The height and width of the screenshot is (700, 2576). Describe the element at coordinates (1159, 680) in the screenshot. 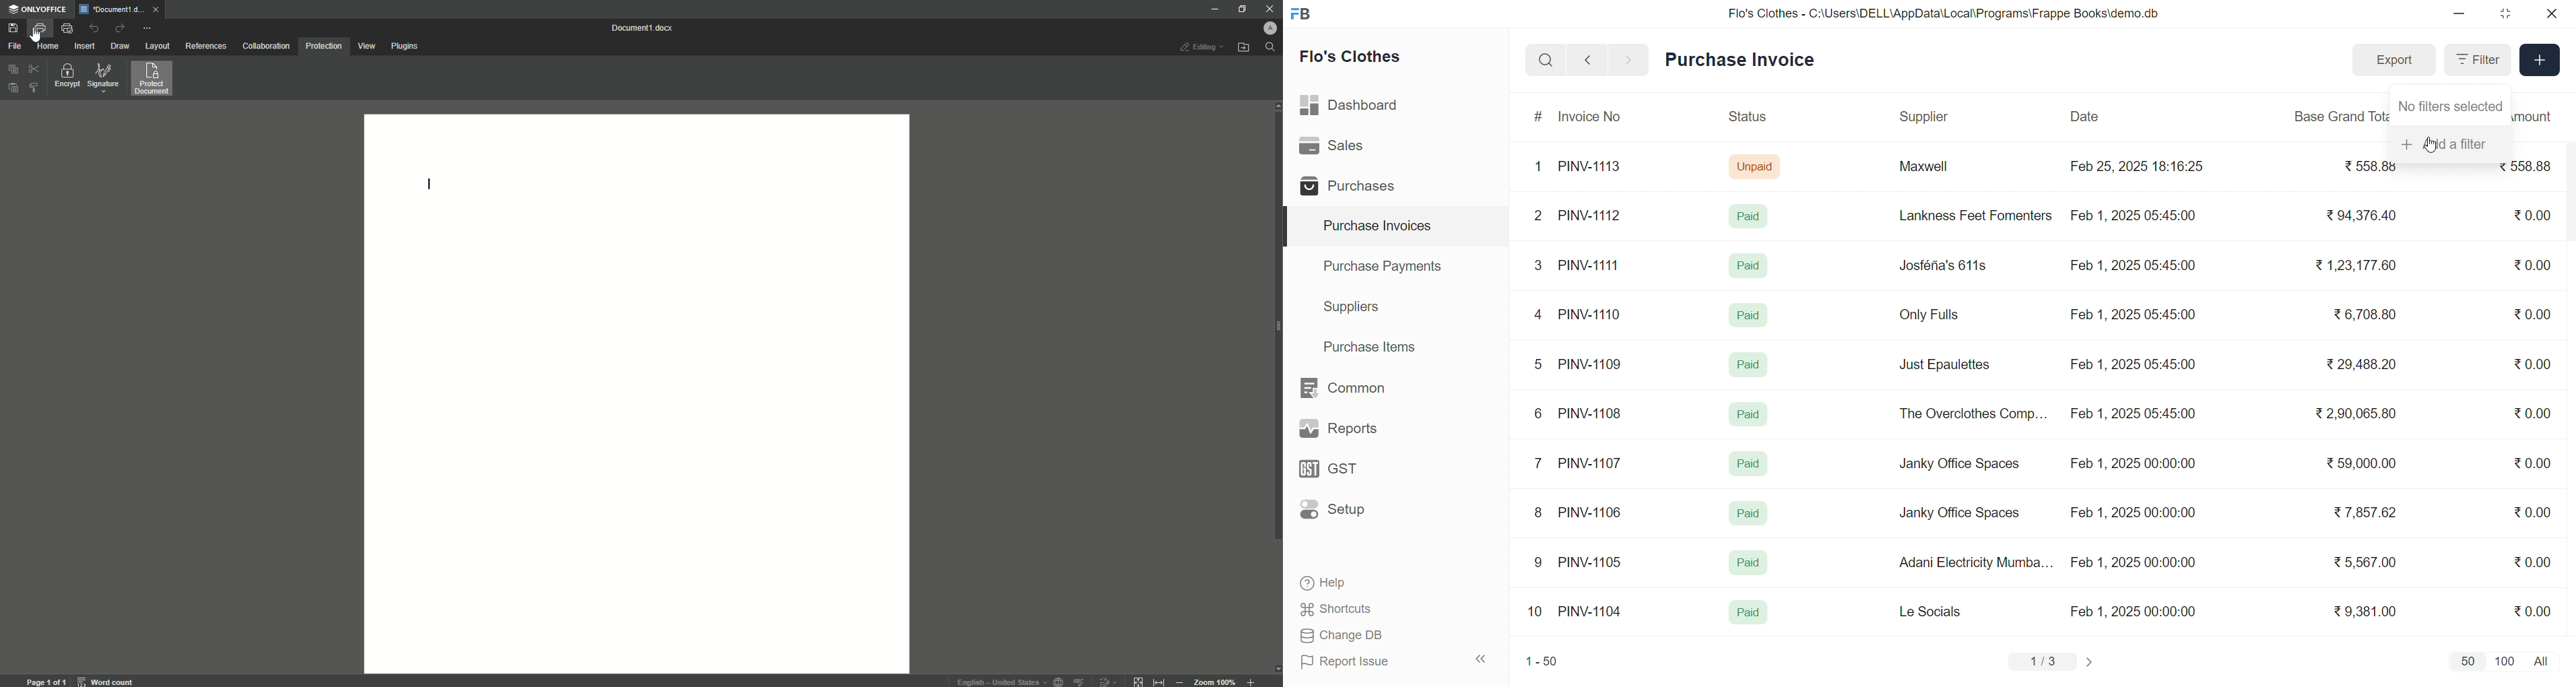

I see `fit to width` at that location.